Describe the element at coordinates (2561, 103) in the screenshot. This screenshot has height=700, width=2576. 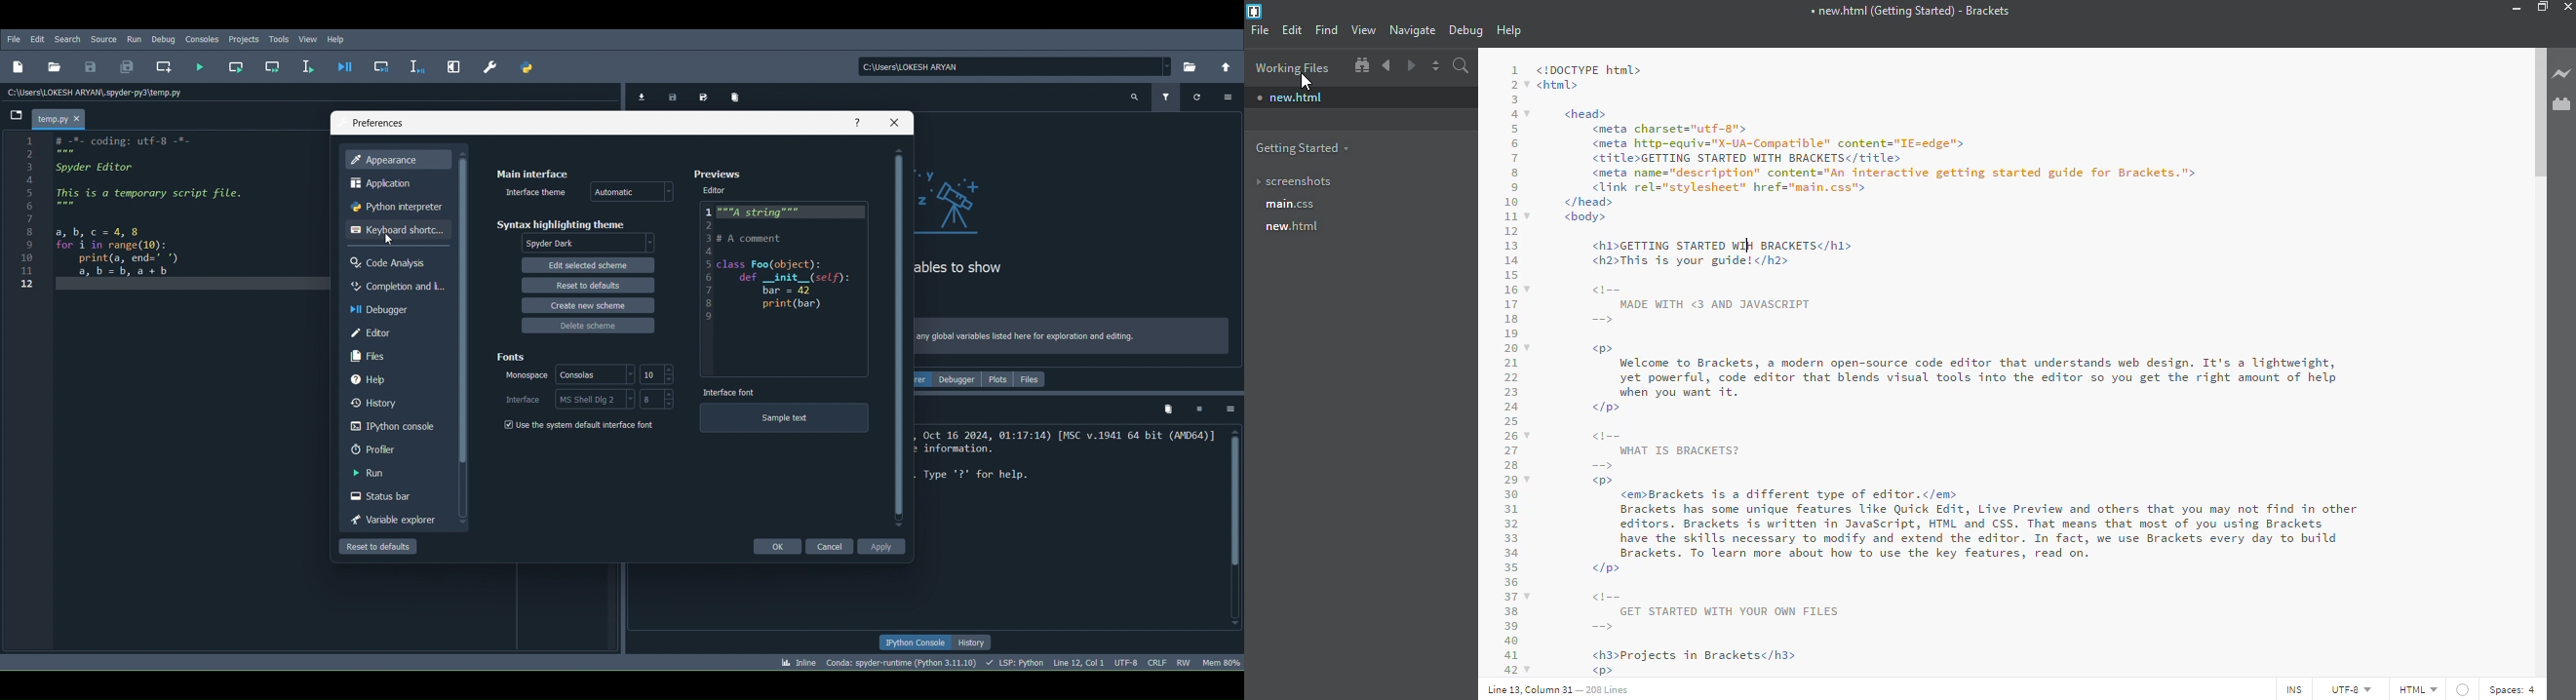
I see `enable extension` at that location.